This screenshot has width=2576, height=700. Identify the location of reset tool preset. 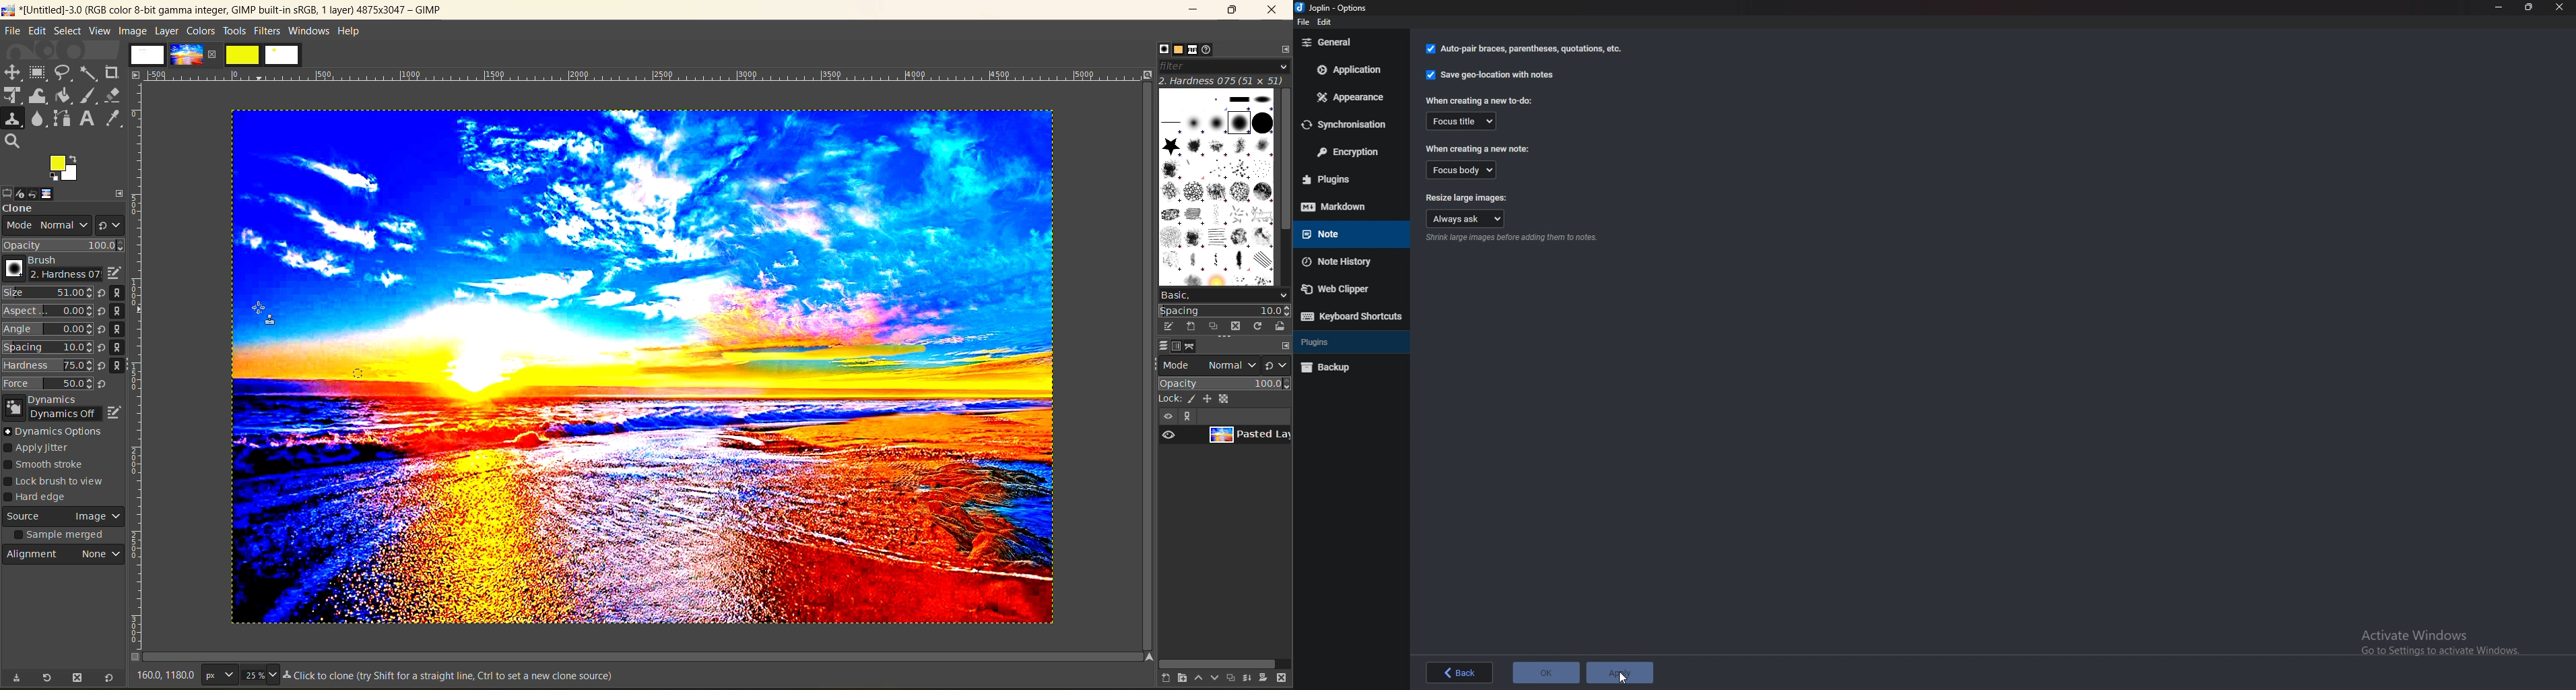
(47, 677).